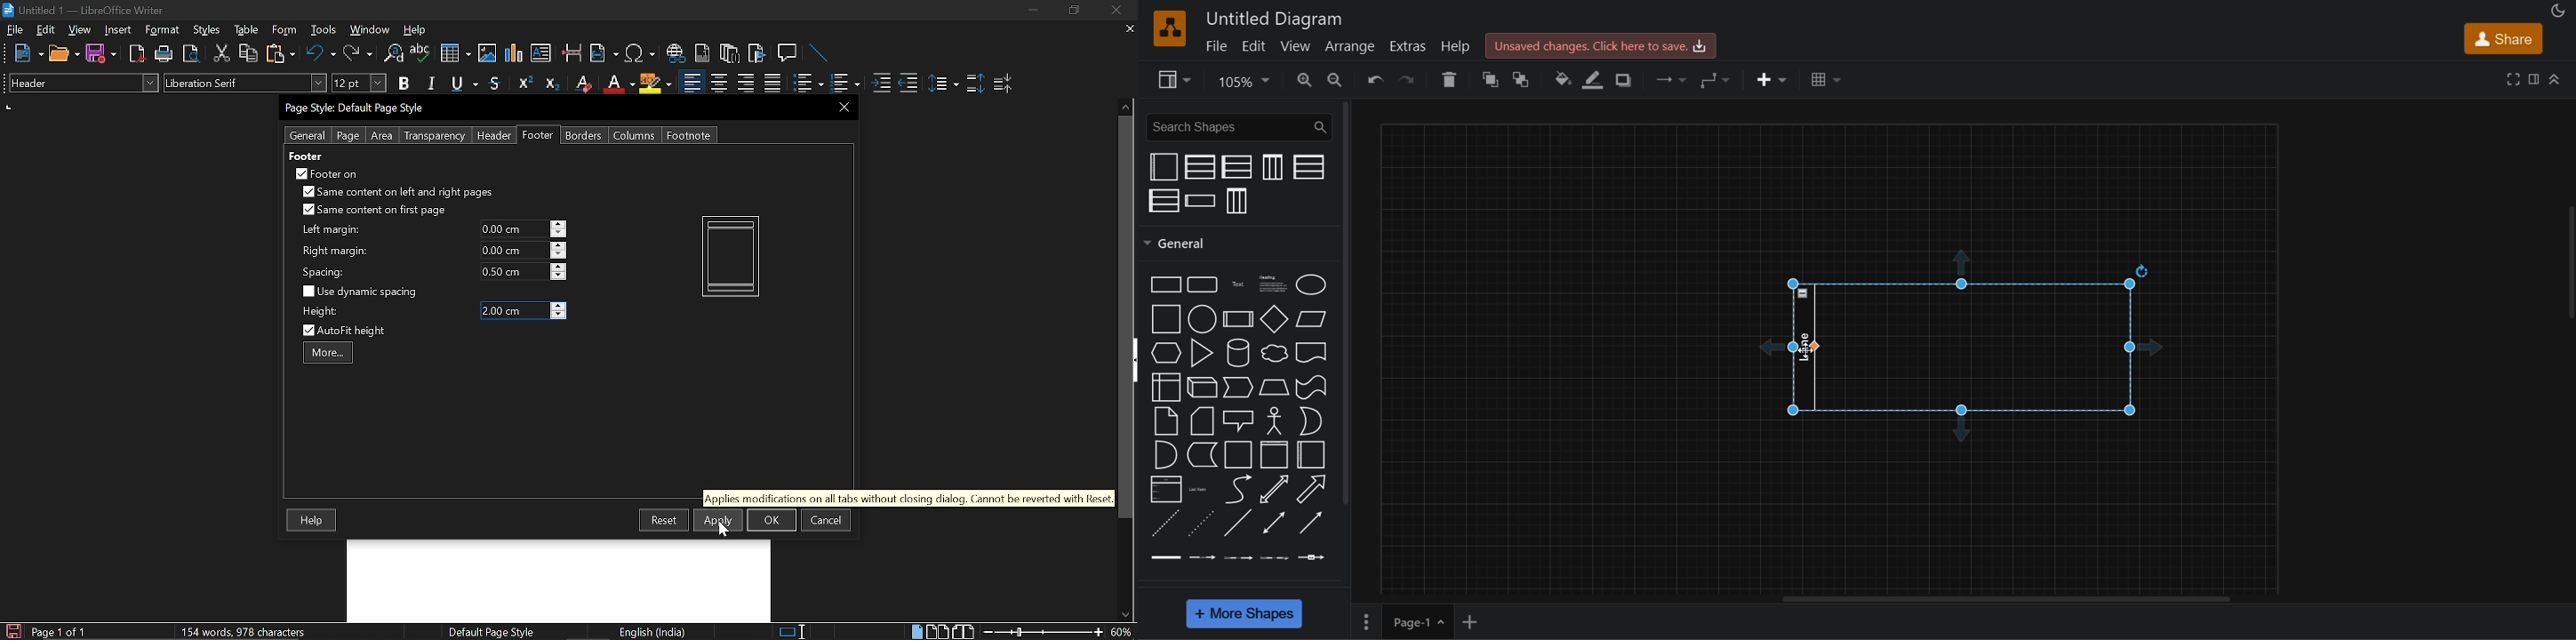  I want to click on Find and replace, so click(392, 54).